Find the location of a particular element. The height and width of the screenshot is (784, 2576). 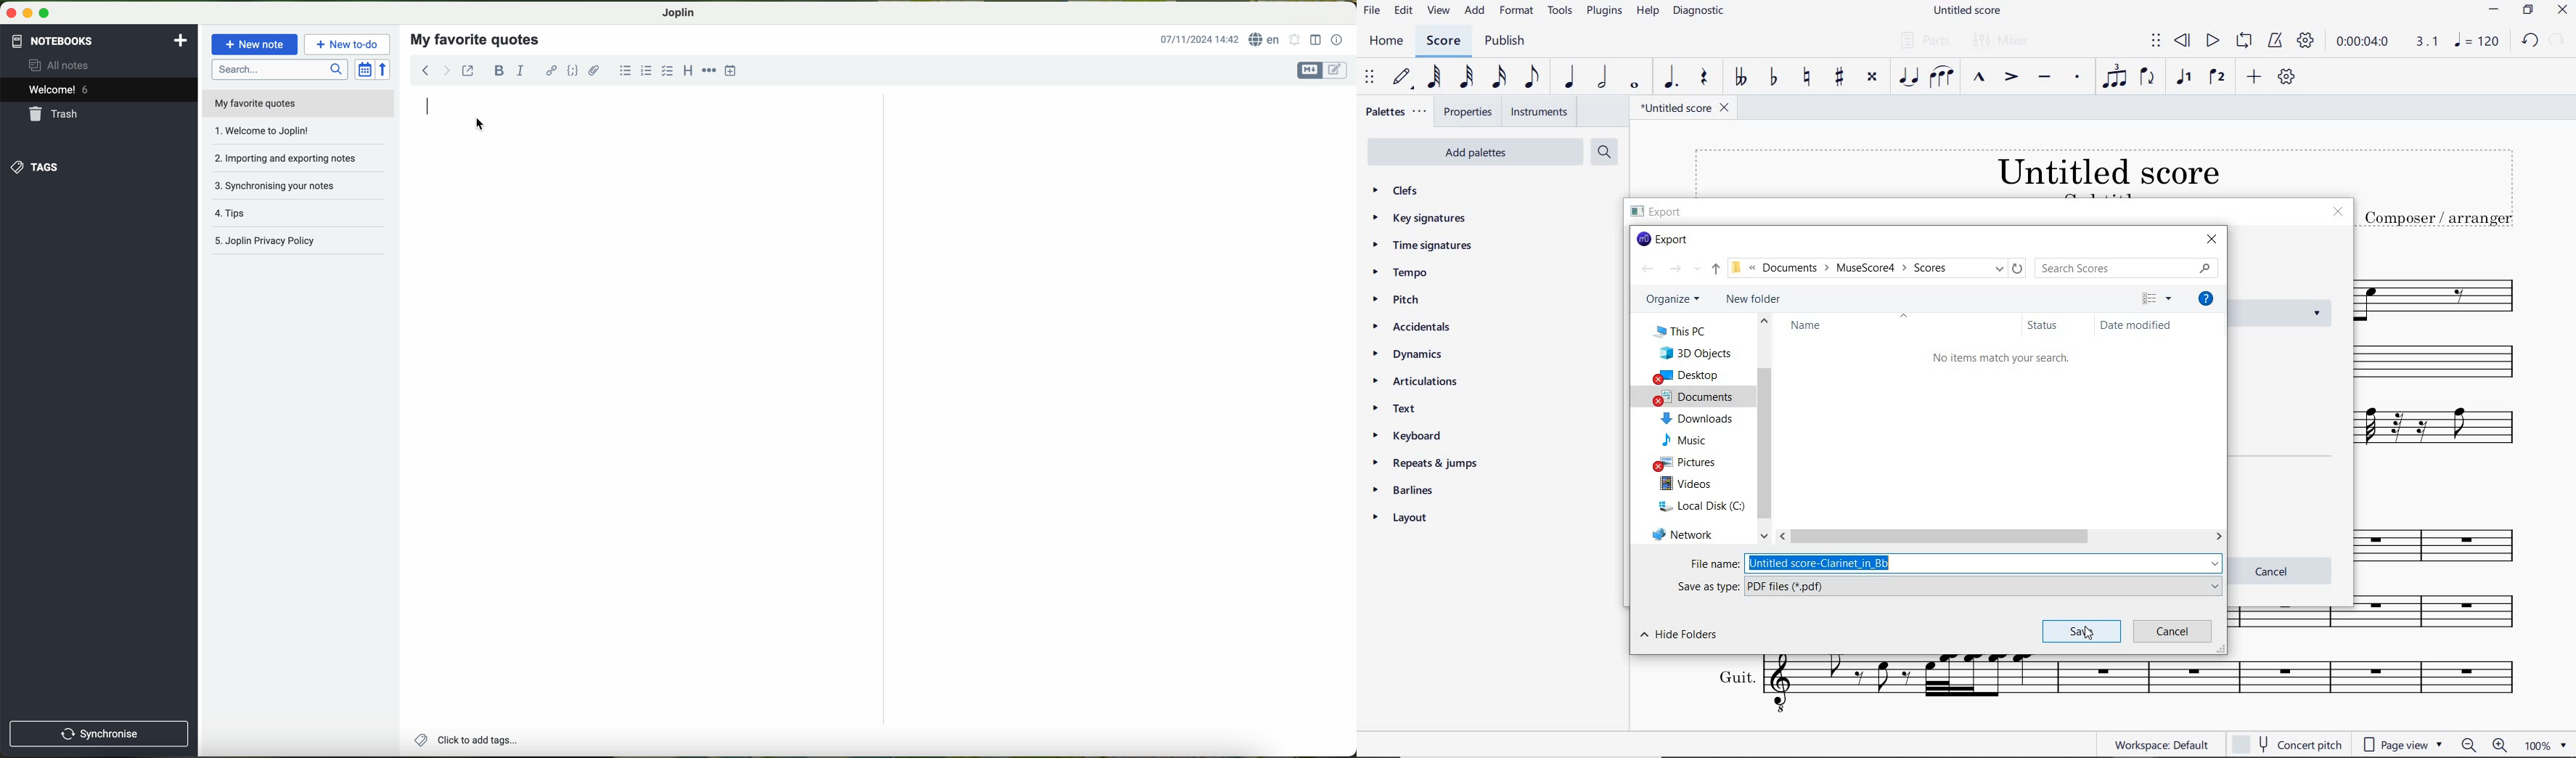

PLAY TIME is located at coordinates (2387, 42).